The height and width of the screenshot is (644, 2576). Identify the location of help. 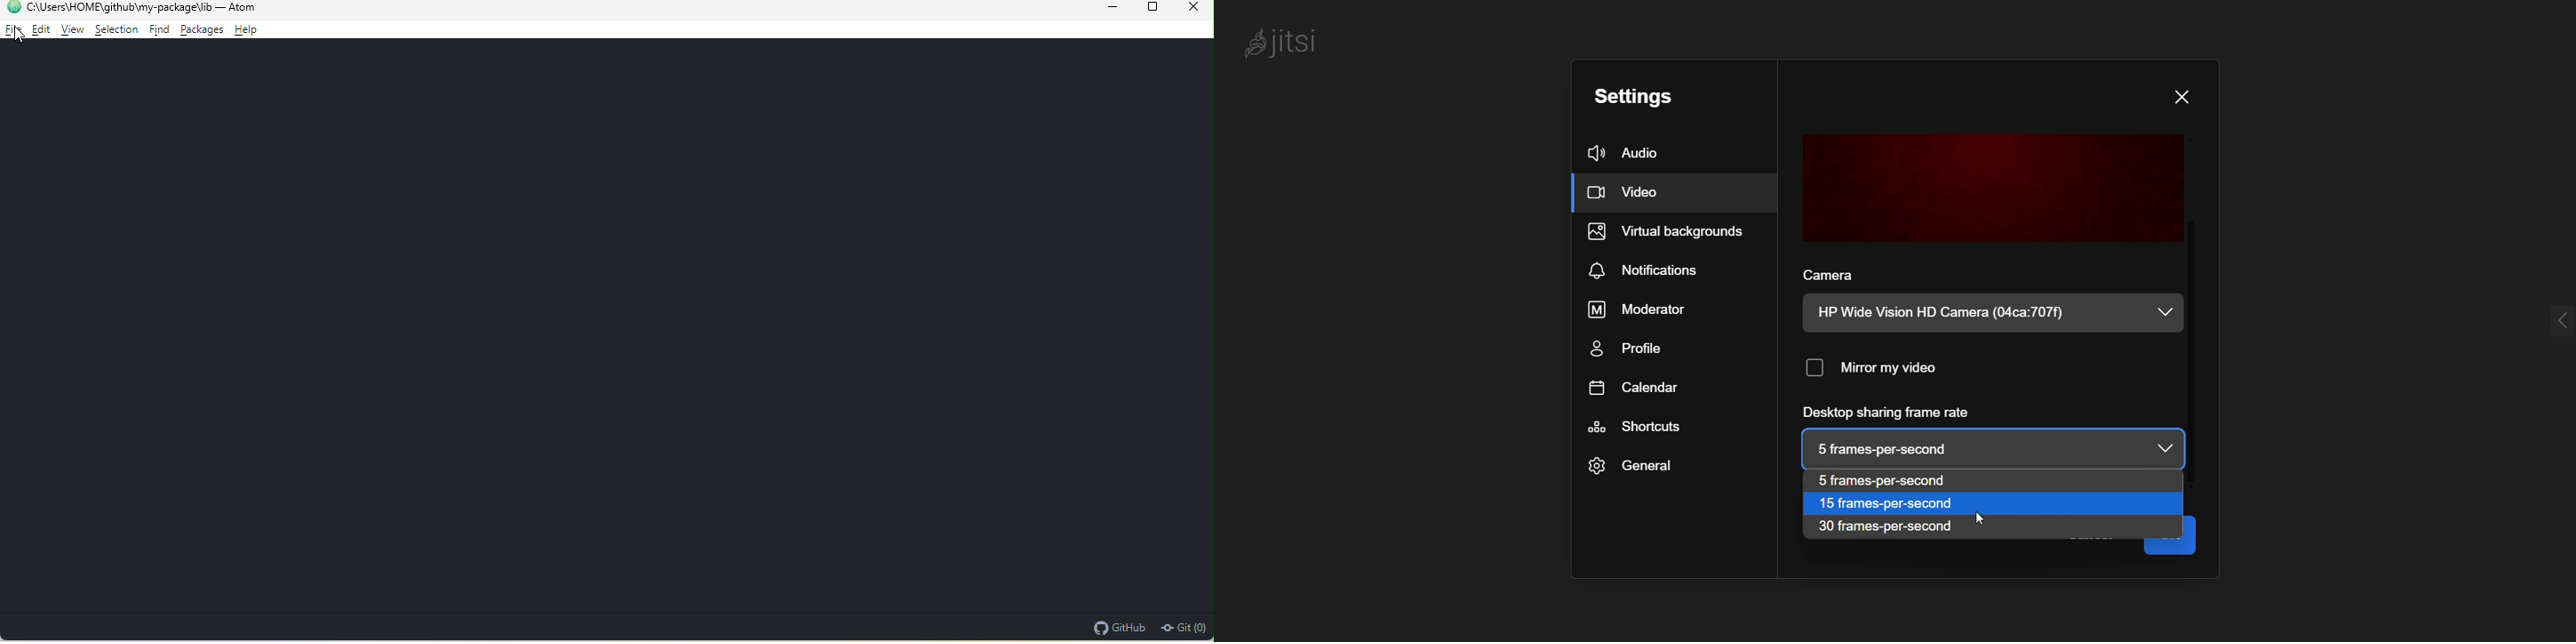
(248, 30).